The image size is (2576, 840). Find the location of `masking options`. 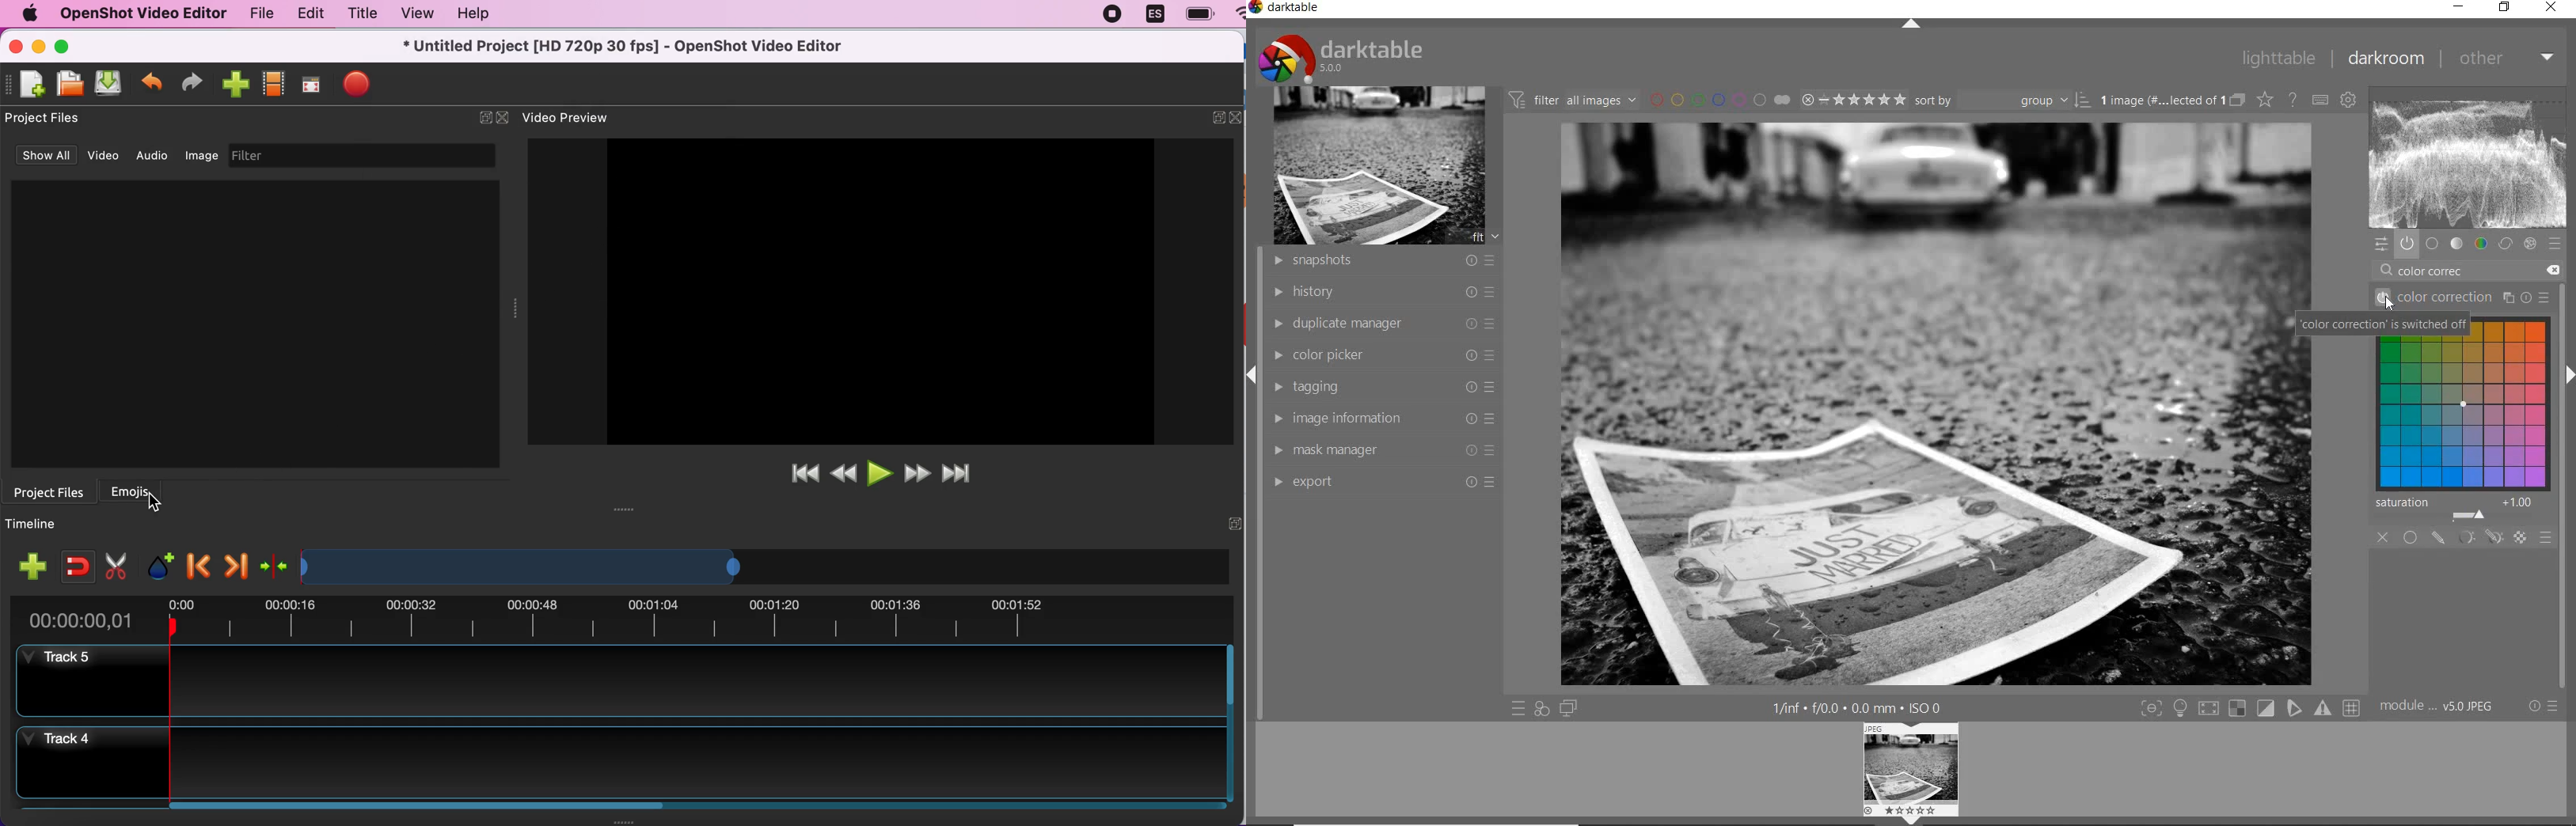

masking options is located at coordinates (2477, 537).